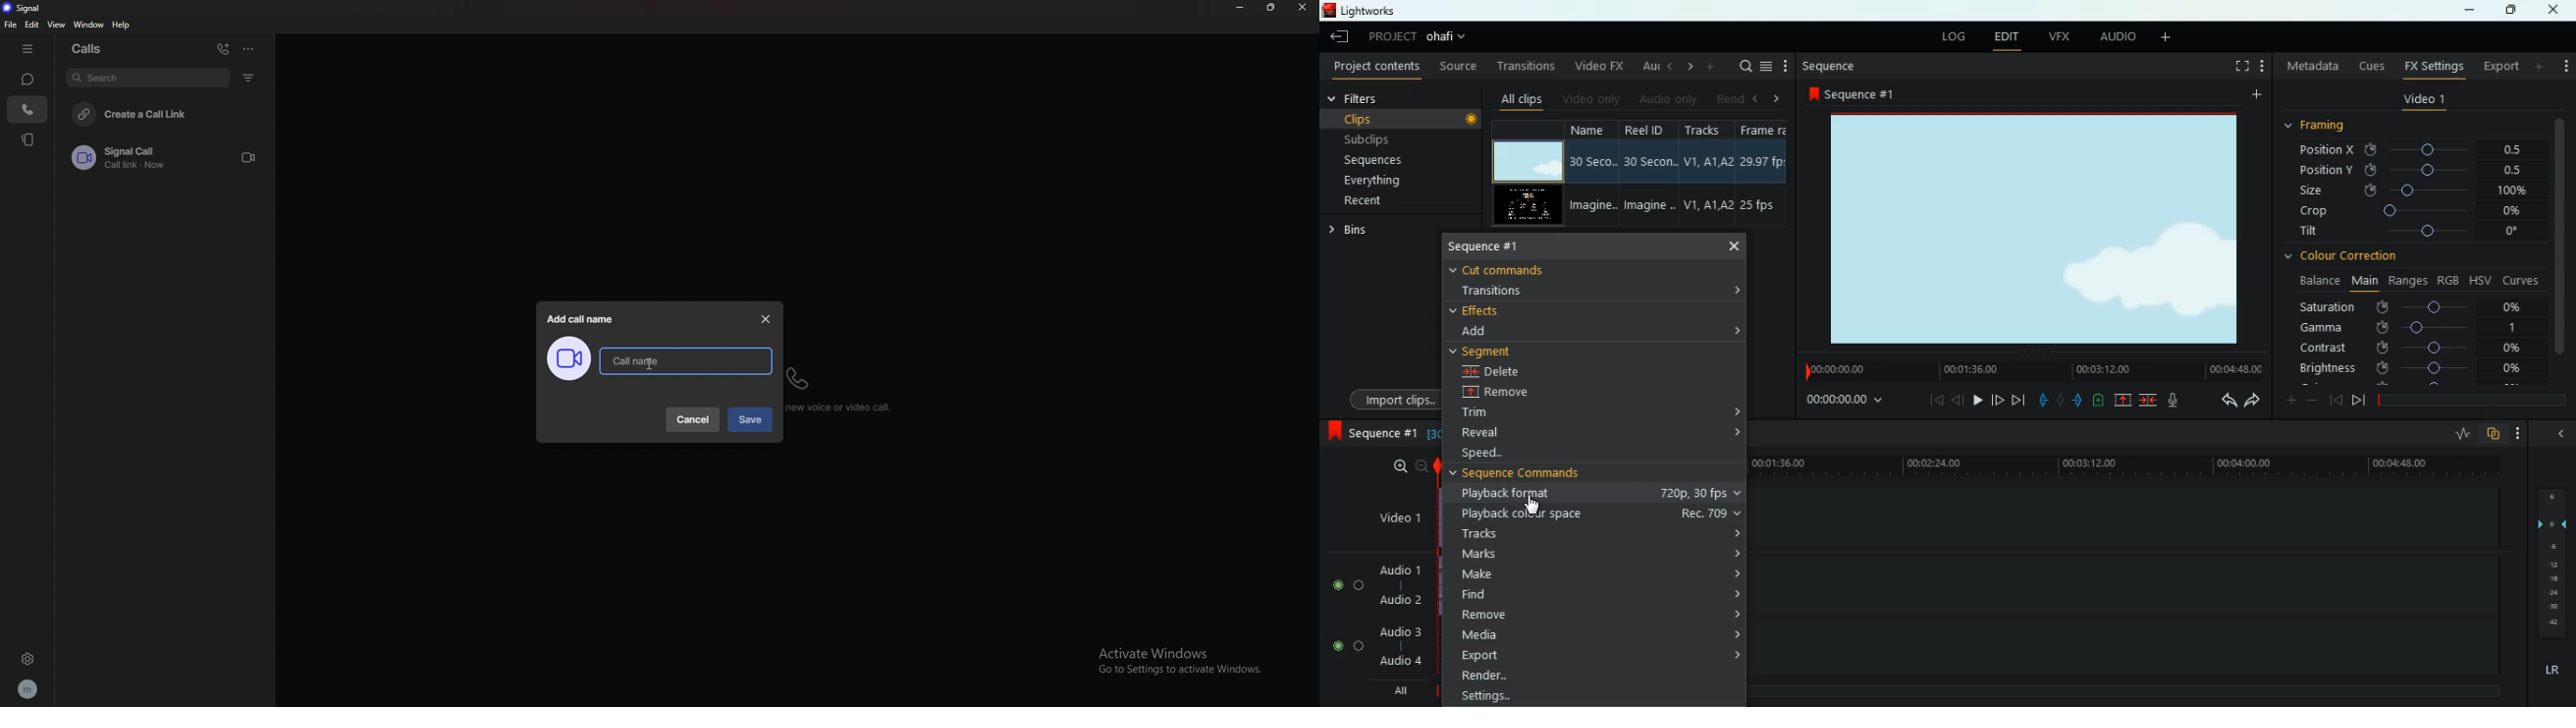  Describe the element at coordinates (1601, 554) in the screenshot. I see `marks` at that location.